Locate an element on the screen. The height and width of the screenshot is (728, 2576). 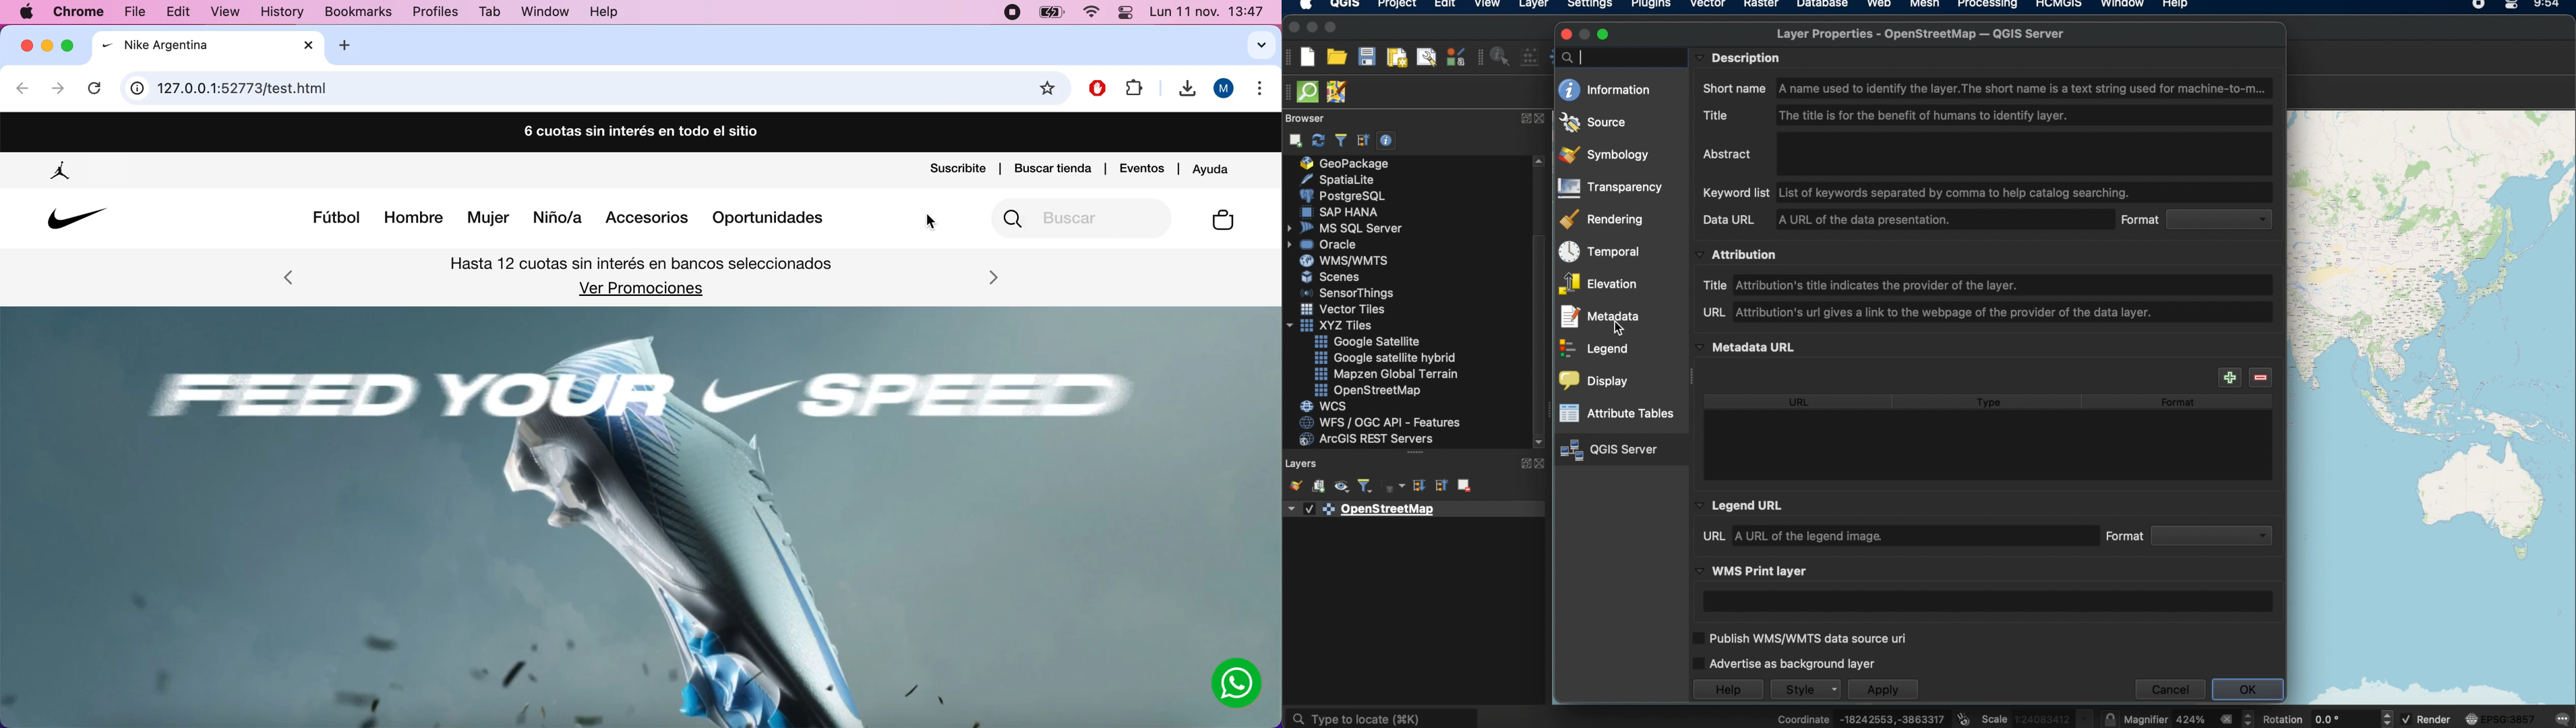
apply is located at coordinates (1882, 690).